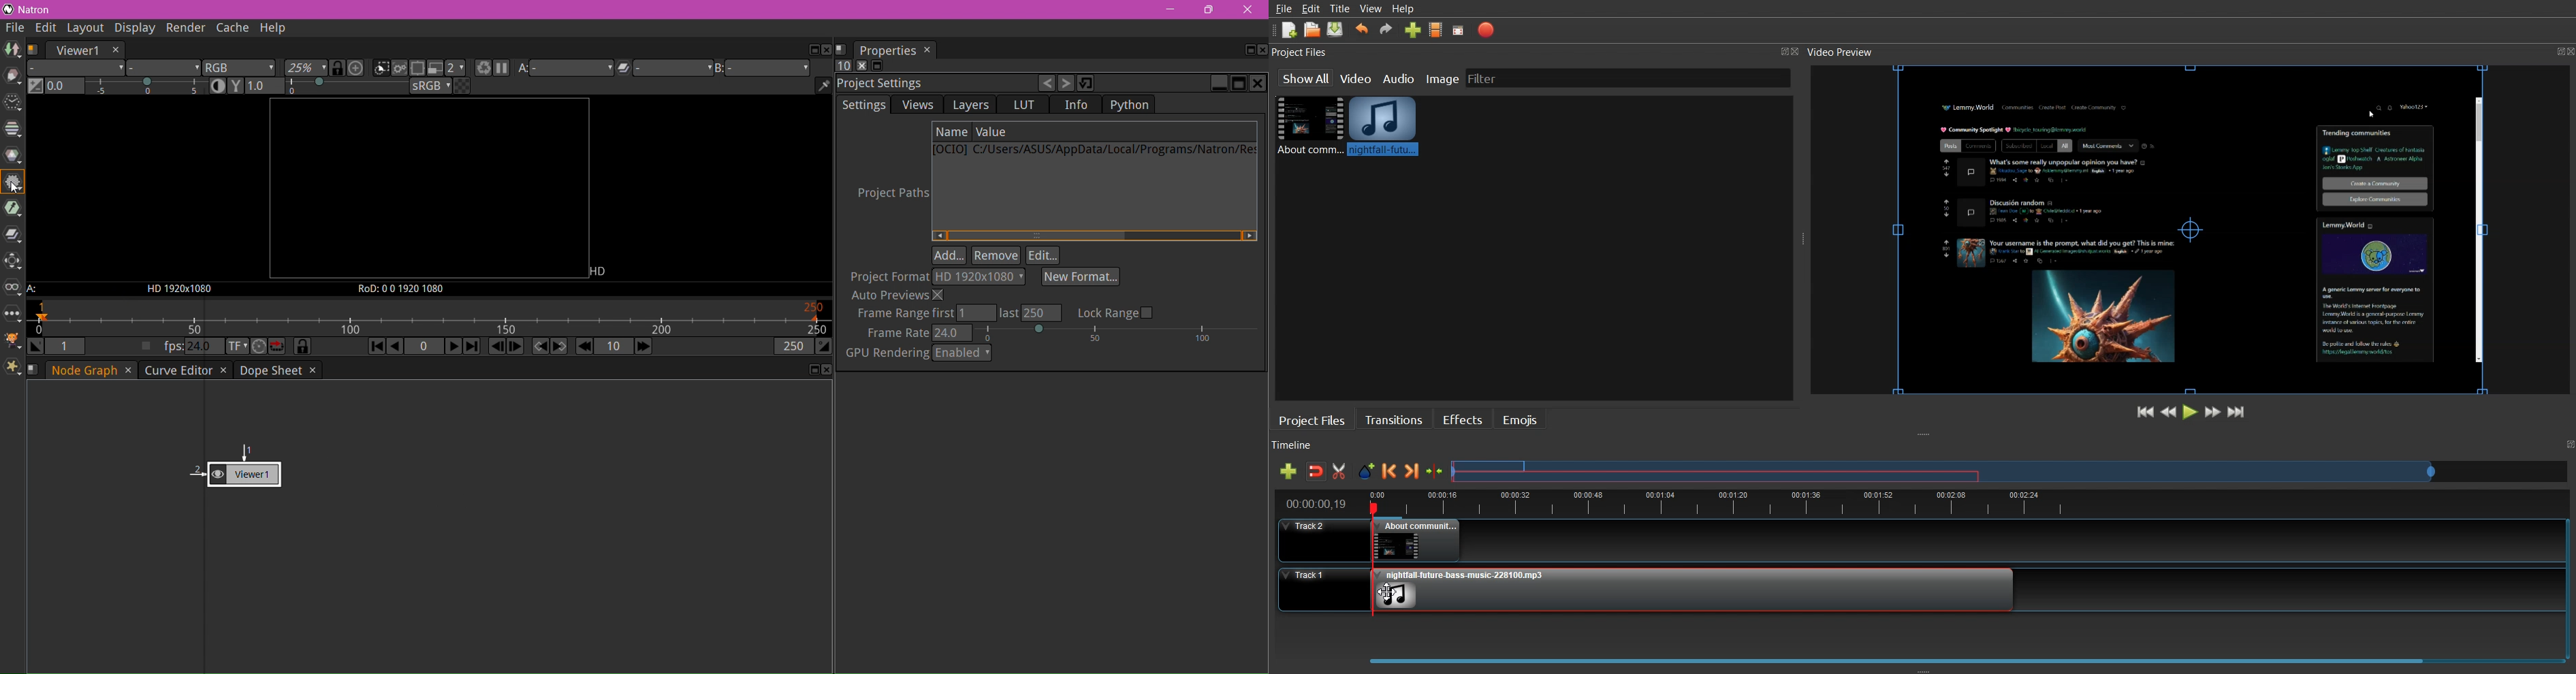 The image size is (2576, 700). I want to click on When unchecked, the playback frame rte is automaticaly set from the Viewer A input, so click(146, 347).